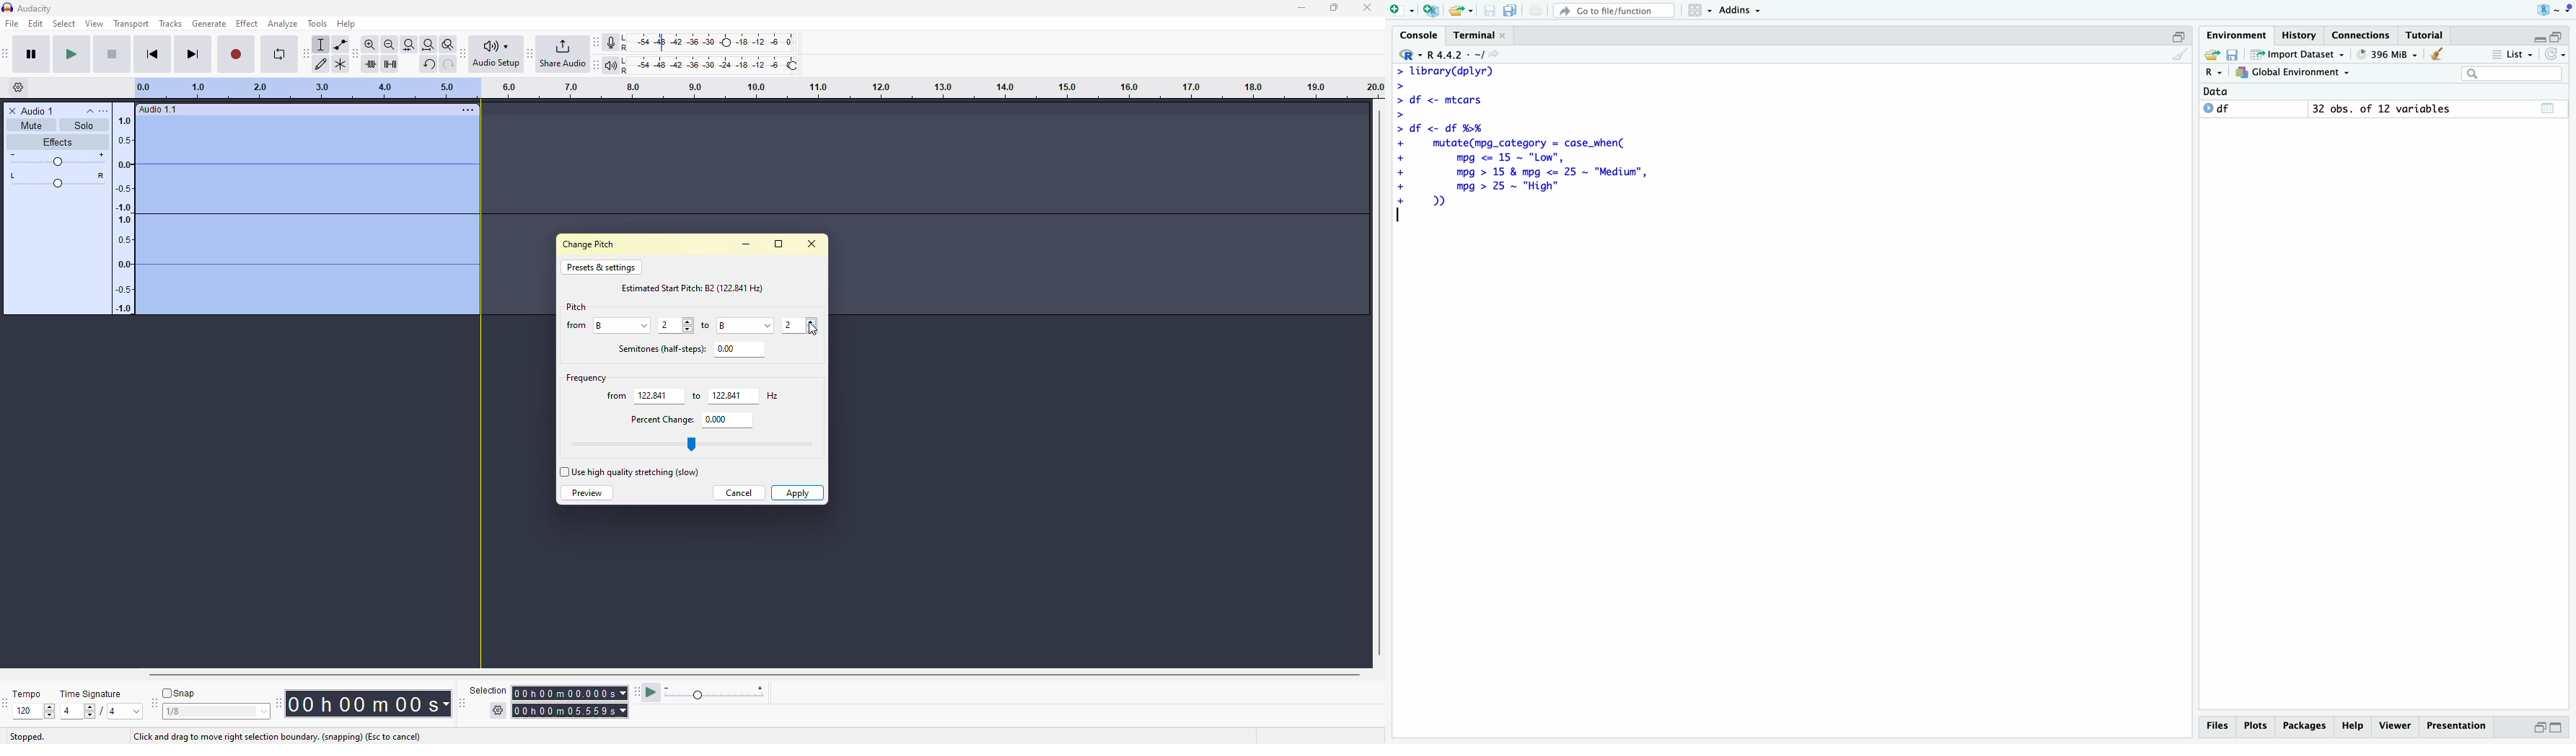 This screenshot has width=2576, height=756. What do you see at coordinates (6, 704) in the screenshot?
I see `time signature toolbar` at bounding box center [6, 704].